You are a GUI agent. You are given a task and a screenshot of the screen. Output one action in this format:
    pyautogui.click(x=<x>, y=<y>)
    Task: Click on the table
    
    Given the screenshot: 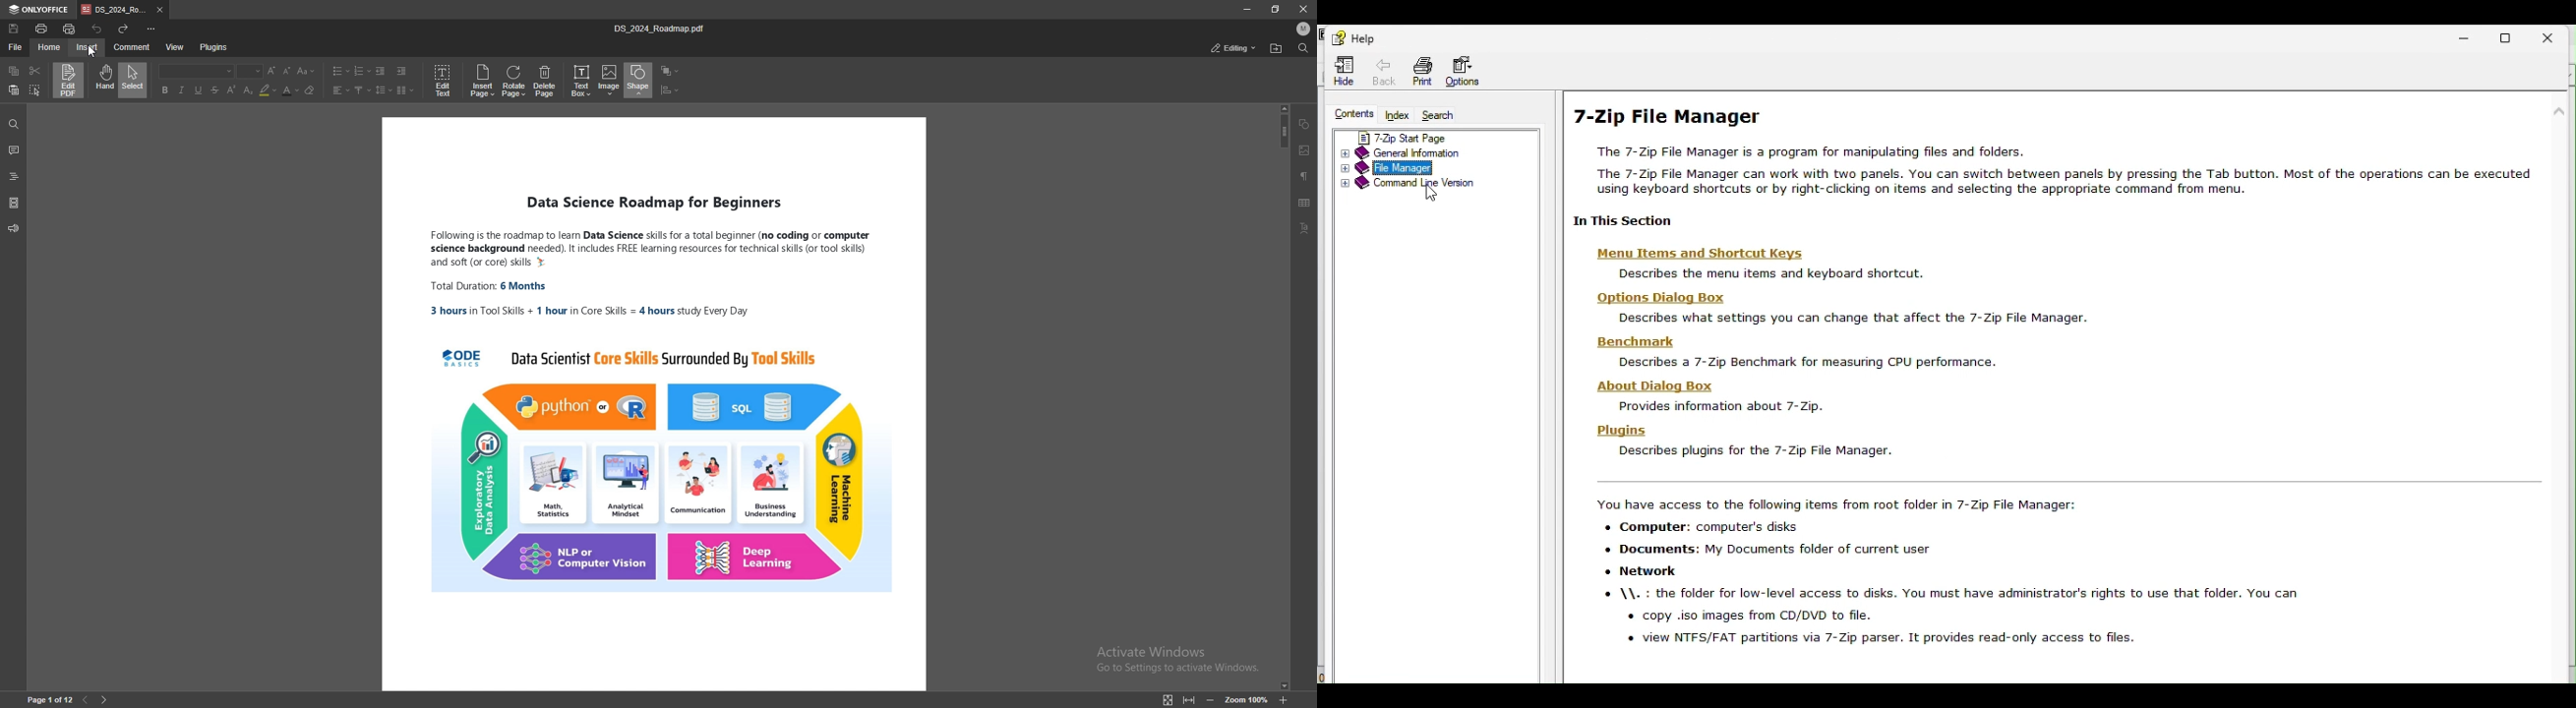 What is the action you would take?
    pyautogui.click(x=1306, y=203)
    